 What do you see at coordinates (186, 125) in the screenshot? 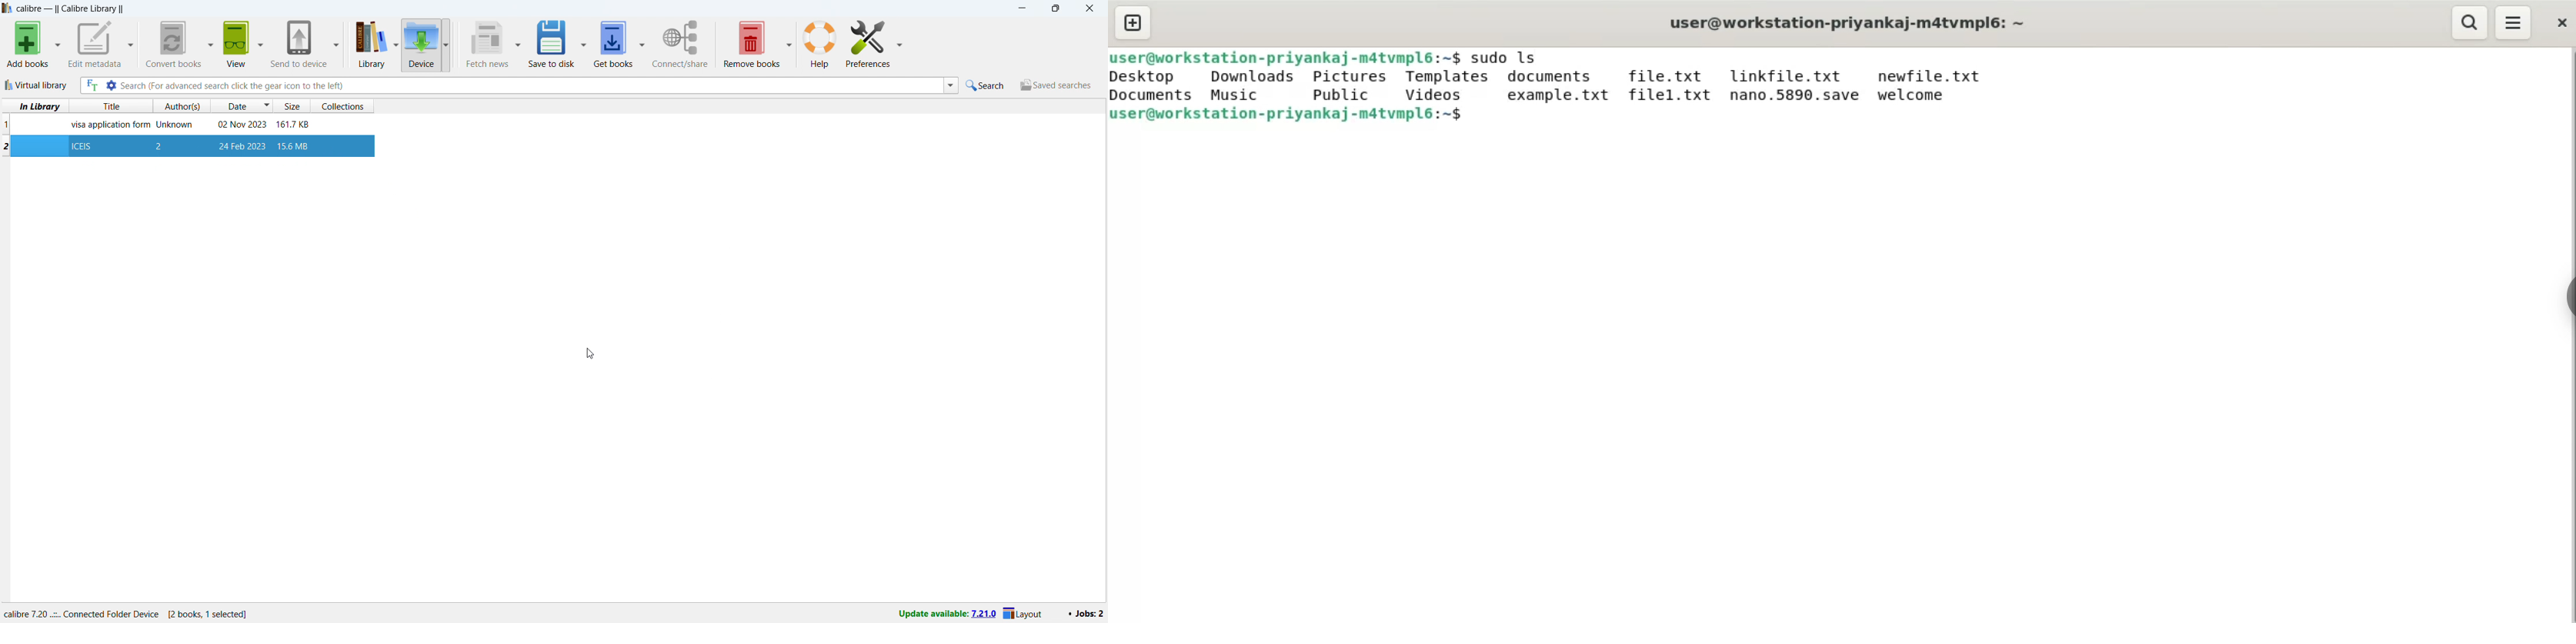
I see `book on device` at bounding box center [186, 125].